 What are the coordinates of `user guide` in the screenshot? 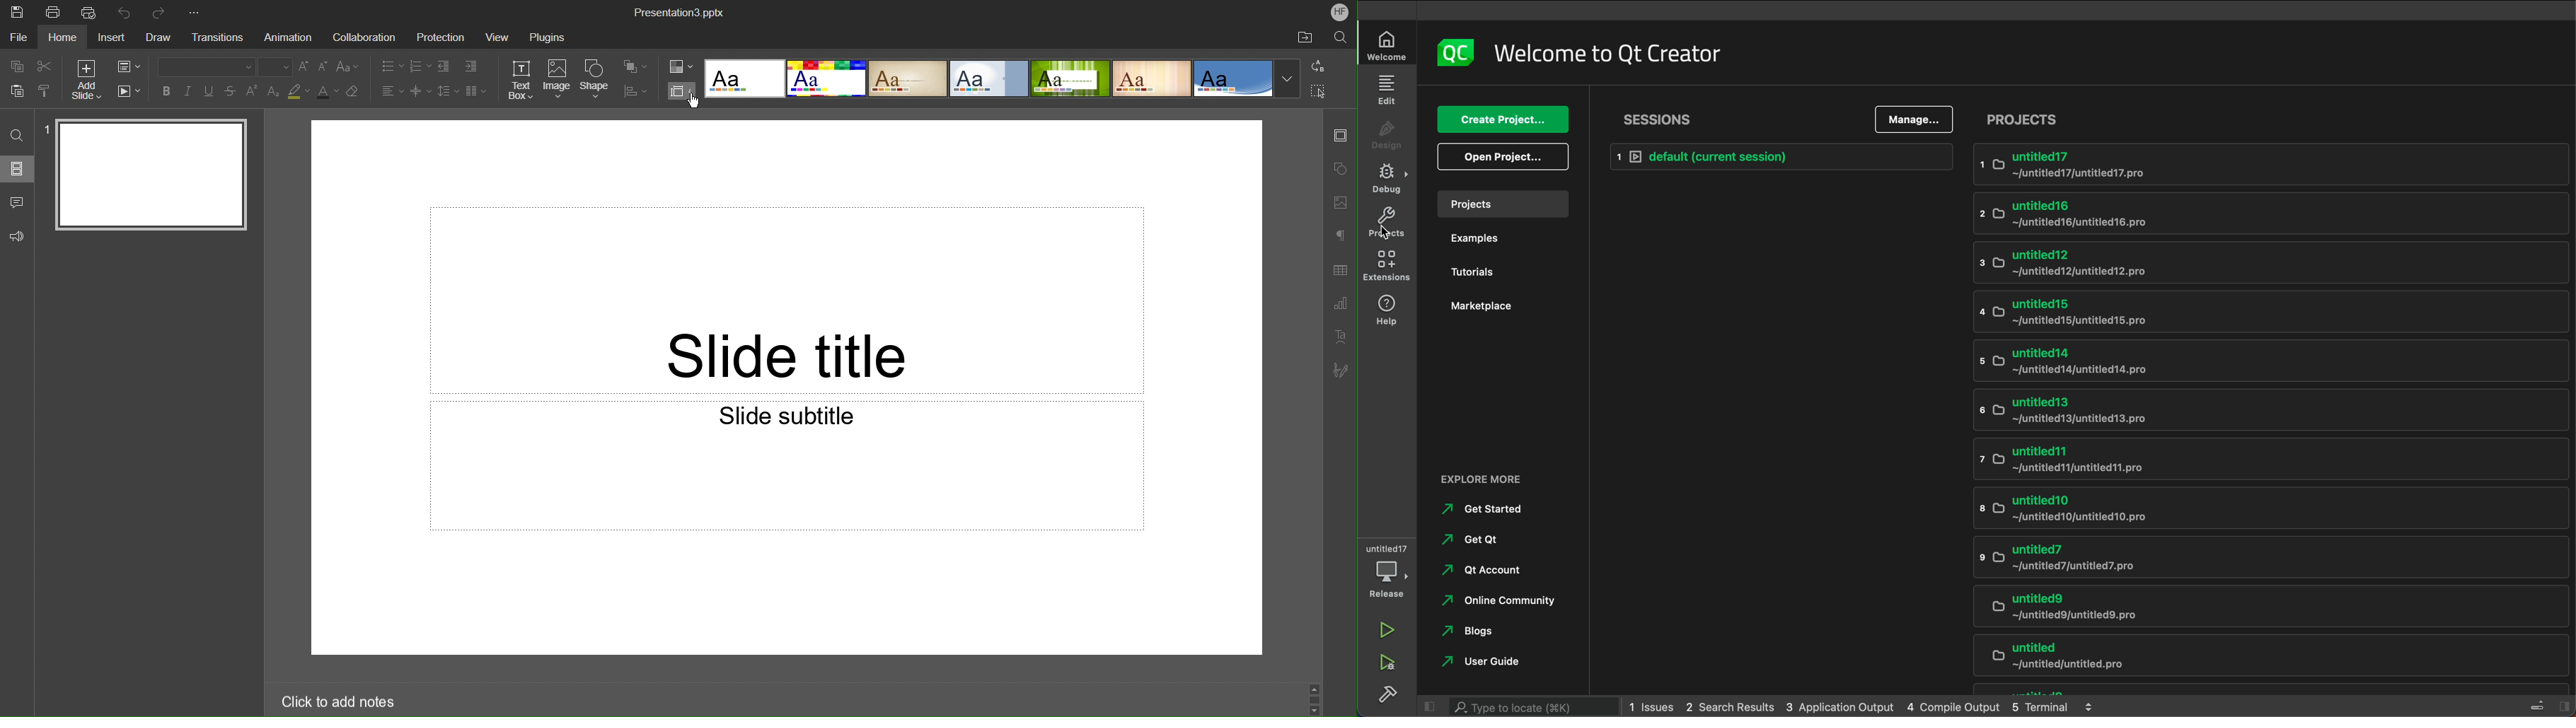 It's located at (1483, 663).